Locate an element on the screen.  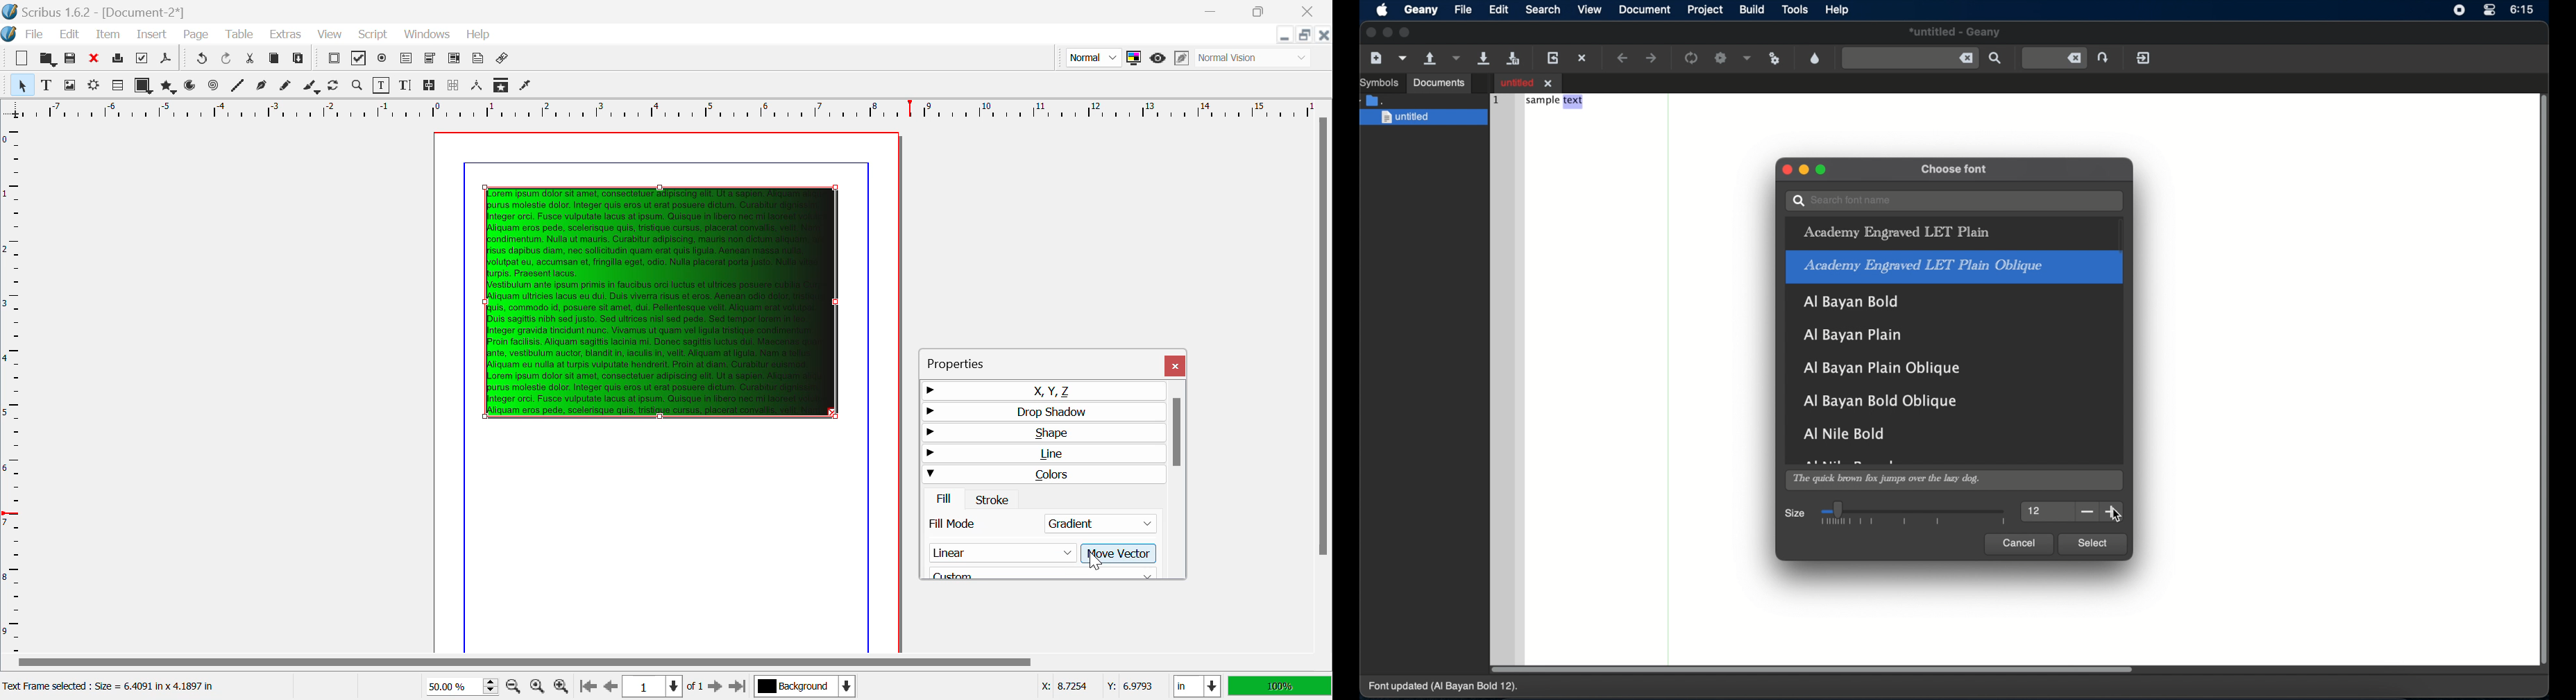
Black is located at coordinates (1044, 571).